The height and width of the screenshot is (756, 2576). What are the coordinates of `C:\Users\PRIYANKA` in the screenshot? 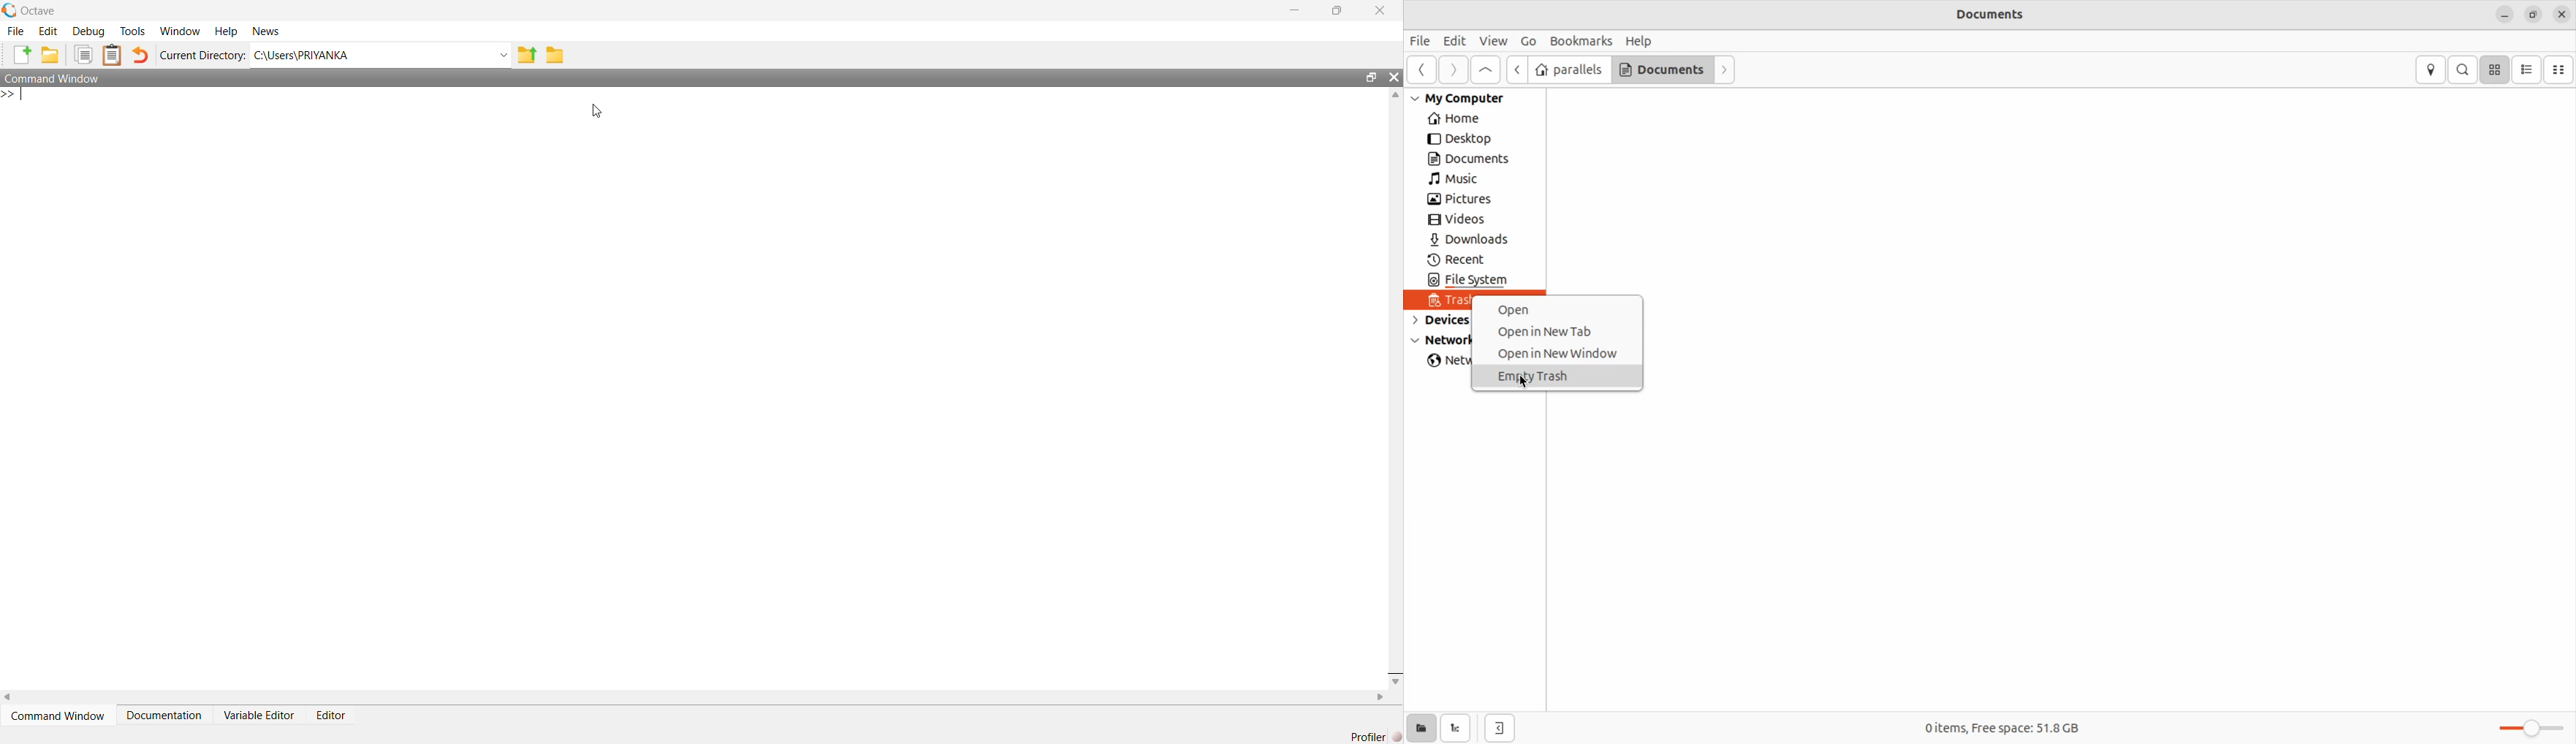 It's located at (368, 55).